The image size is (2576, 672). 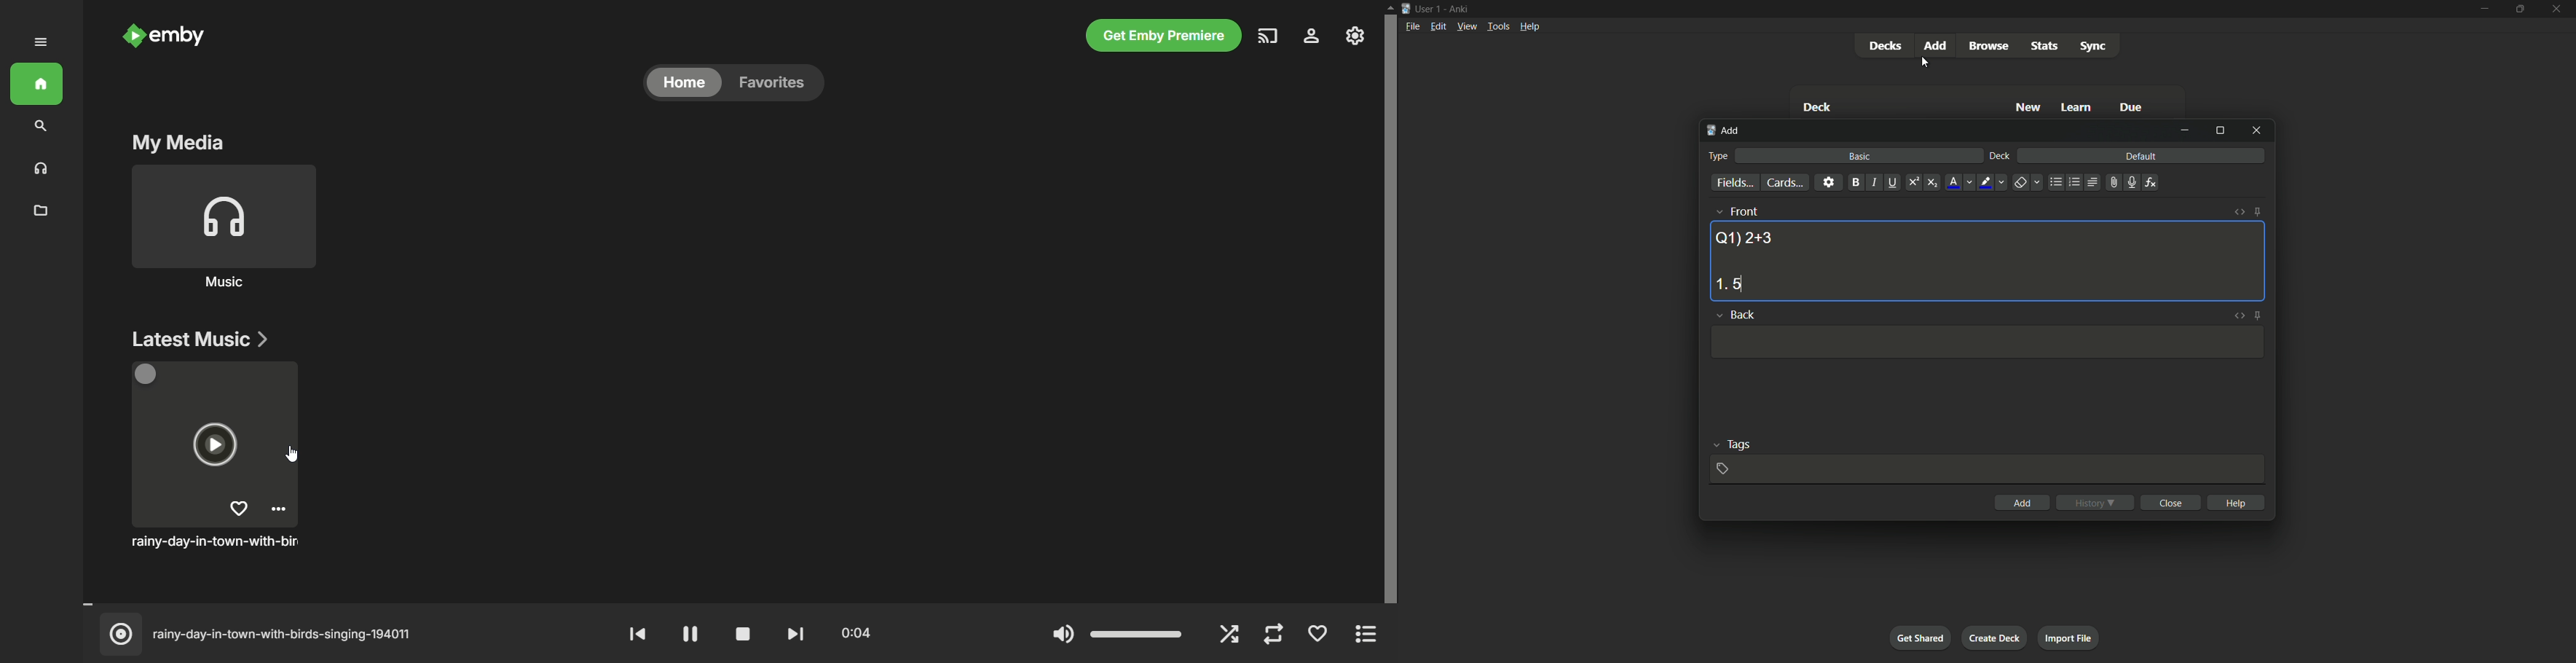 What do you see at coordinates (1873, 182) in the screenshot?
I see `italic` at bounding box center [1873, 182].